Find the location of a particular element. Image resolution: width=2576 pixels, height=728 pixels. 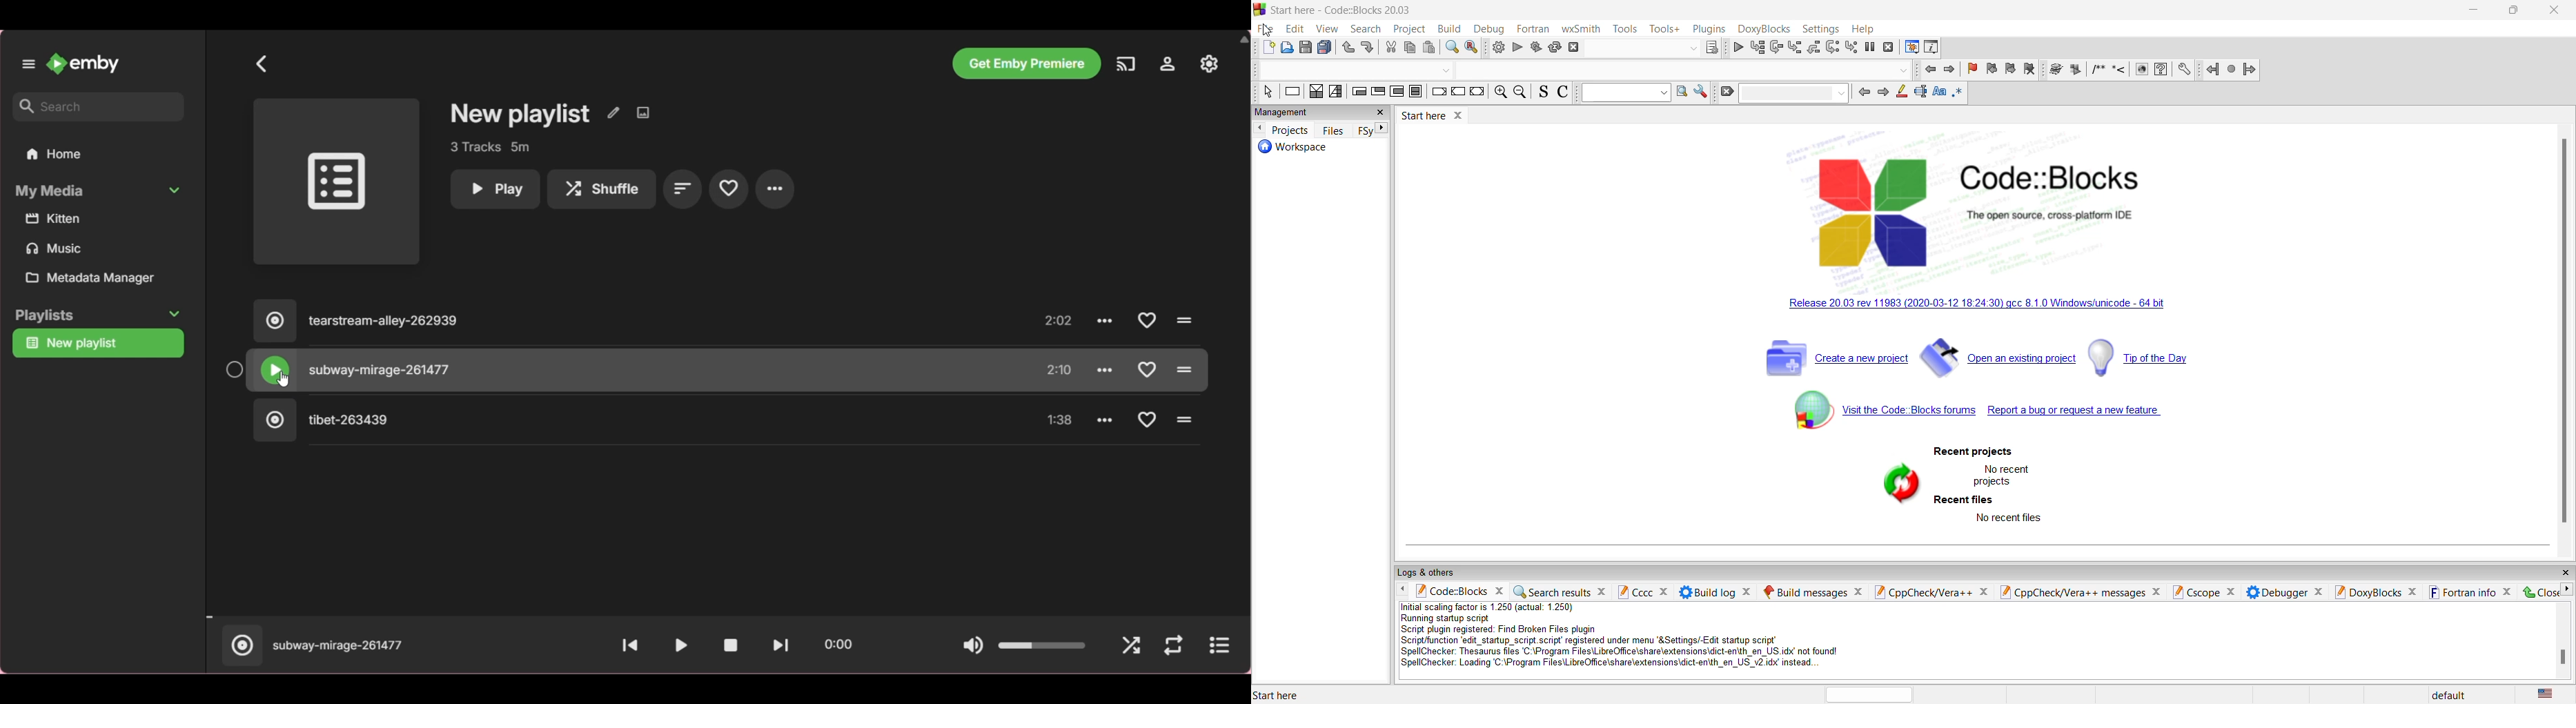

exit-condition loop is located at coordinates (1378, 92).